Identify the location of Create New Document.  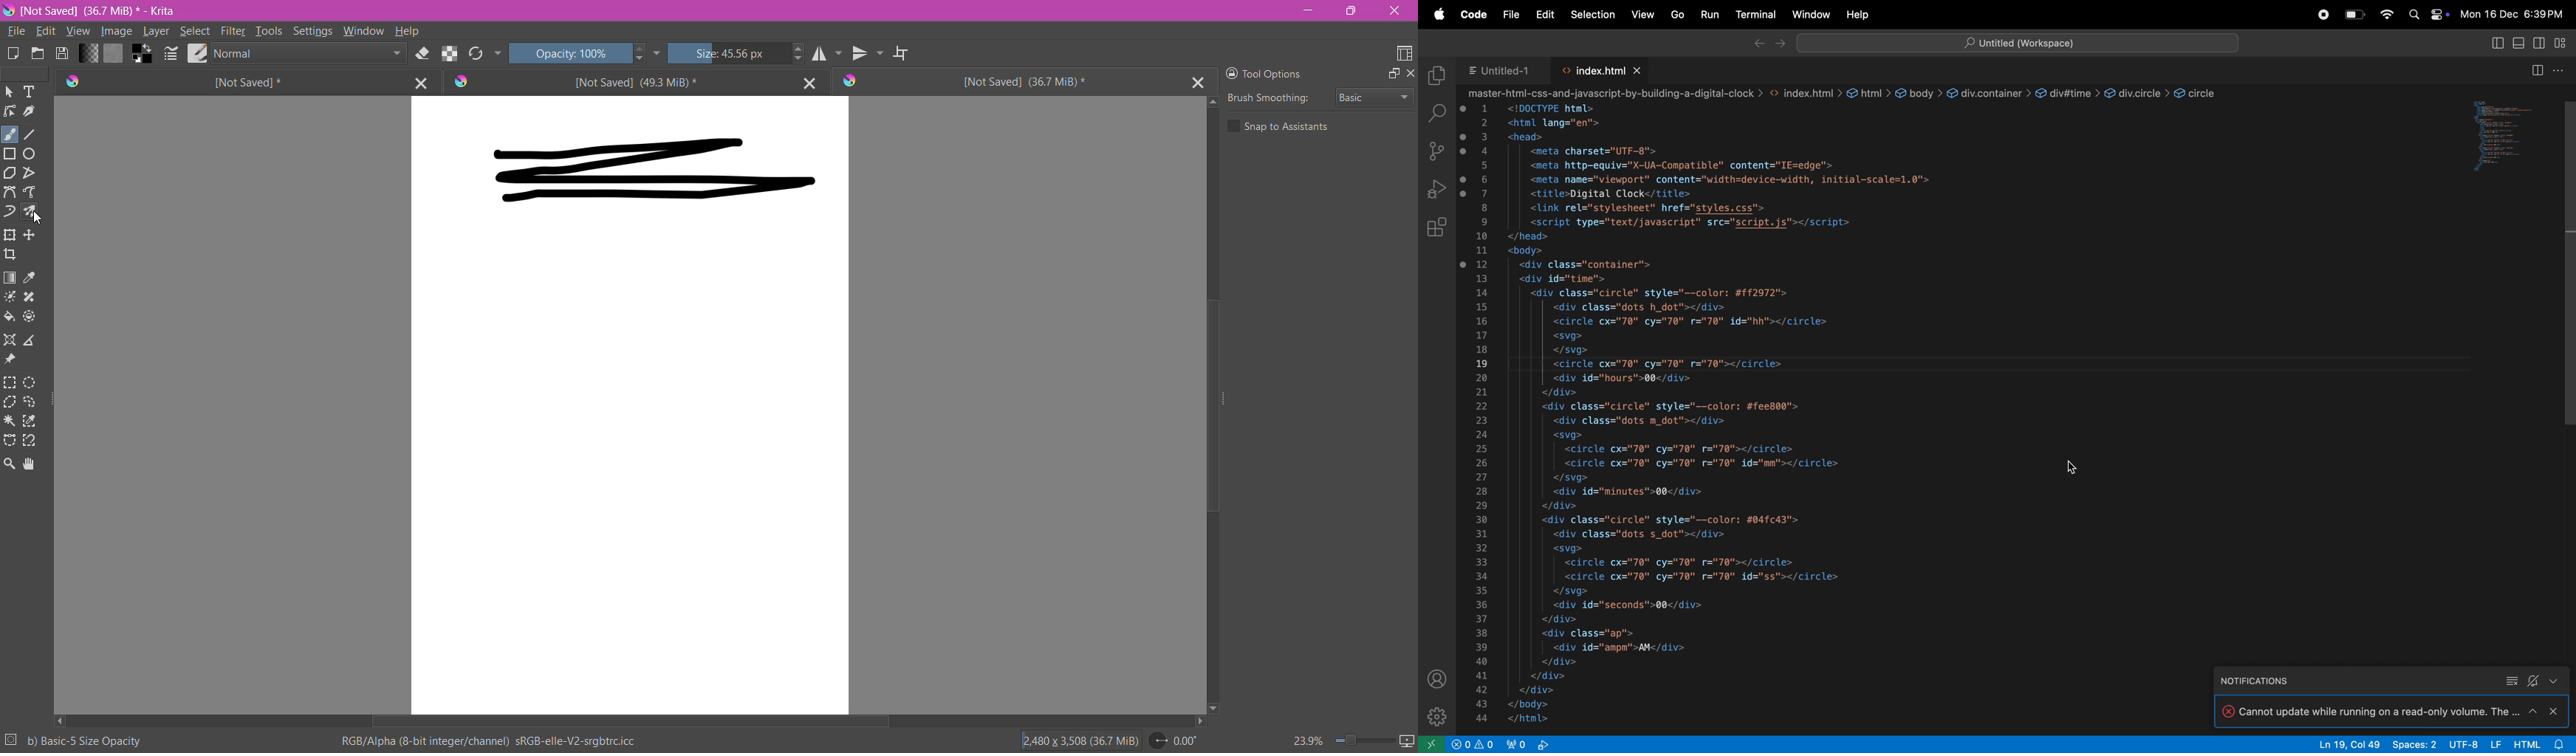
(12, 55).